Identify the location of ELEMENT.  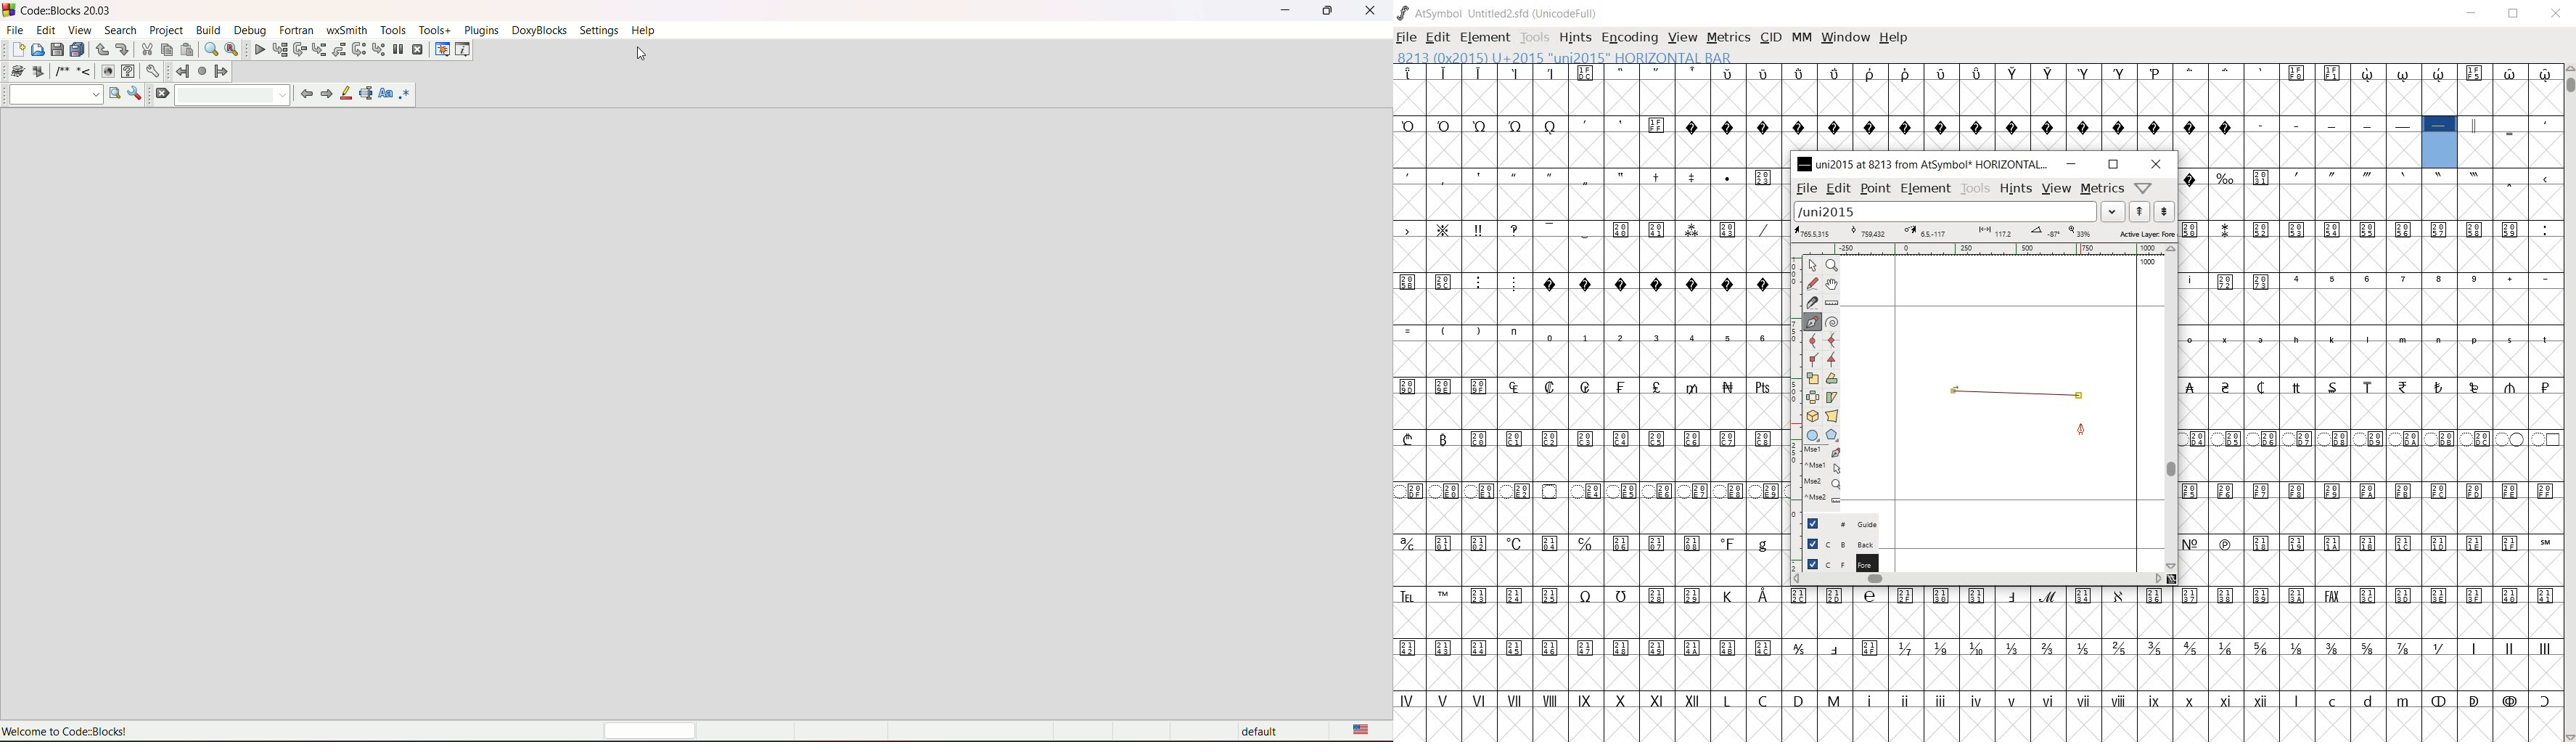
(1486, 37).